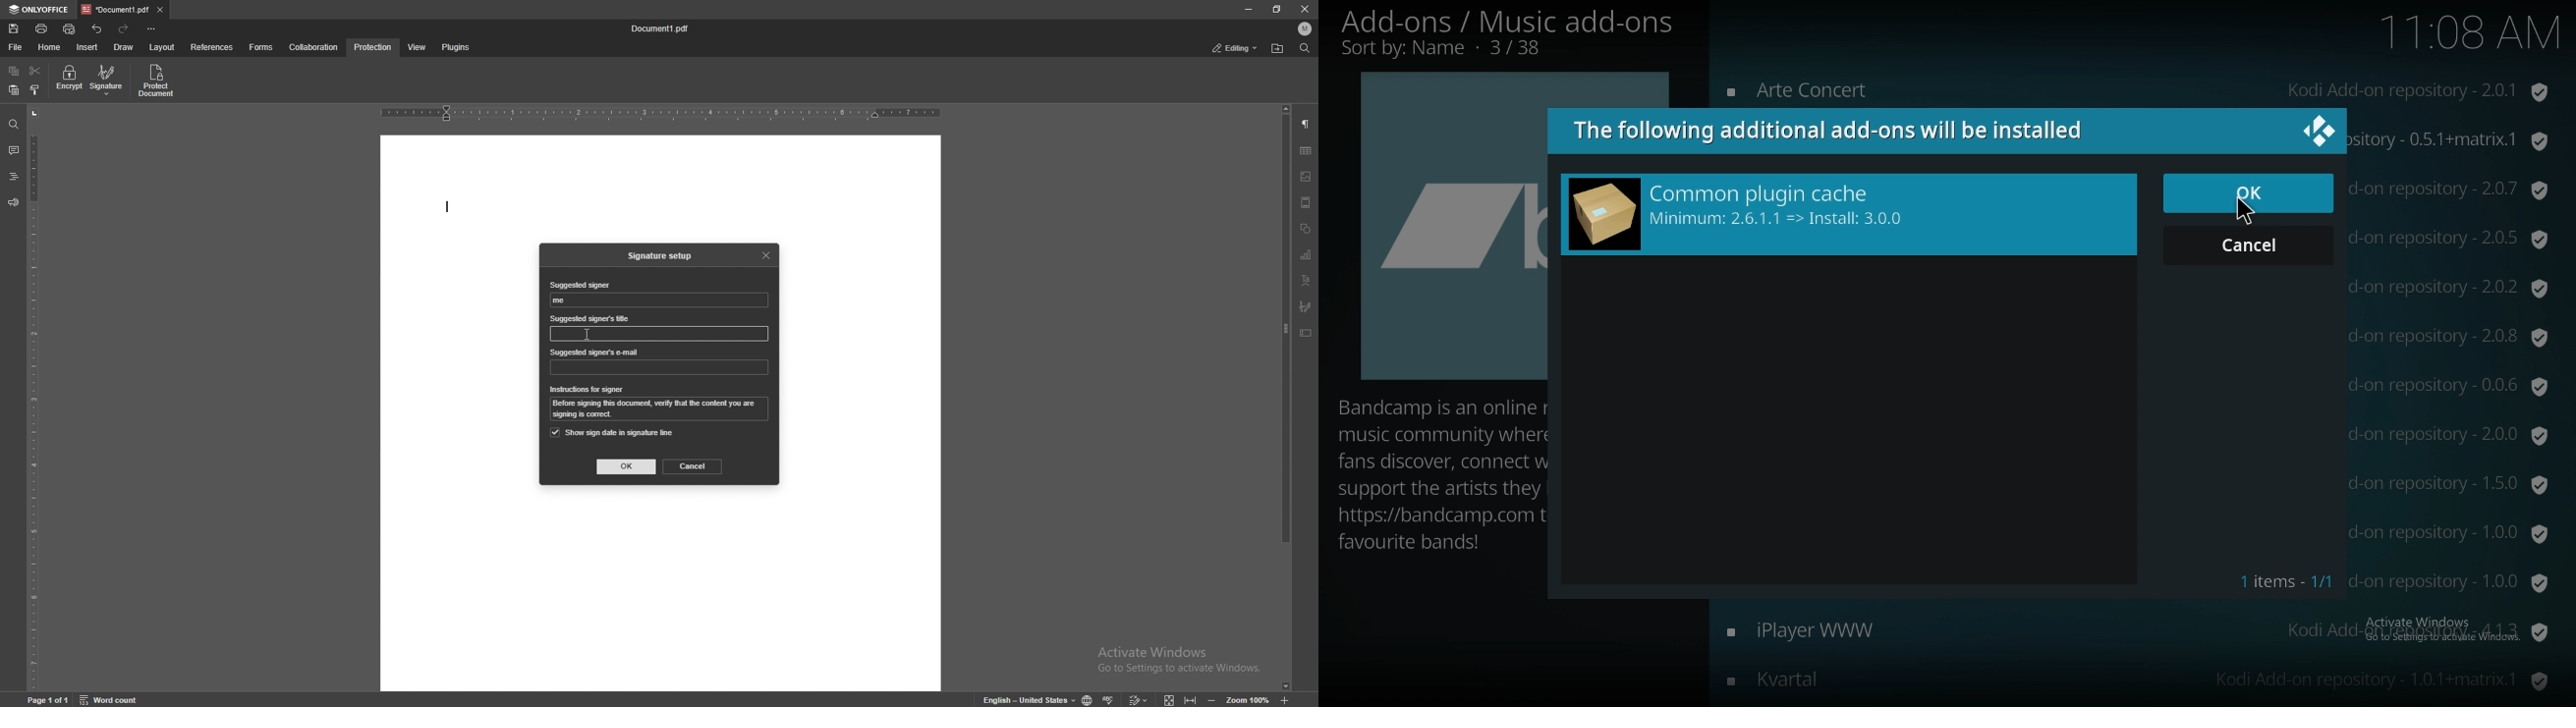  Describe the element at coordinates (2136, 631) in the screenshot. I see `add on` at that location.